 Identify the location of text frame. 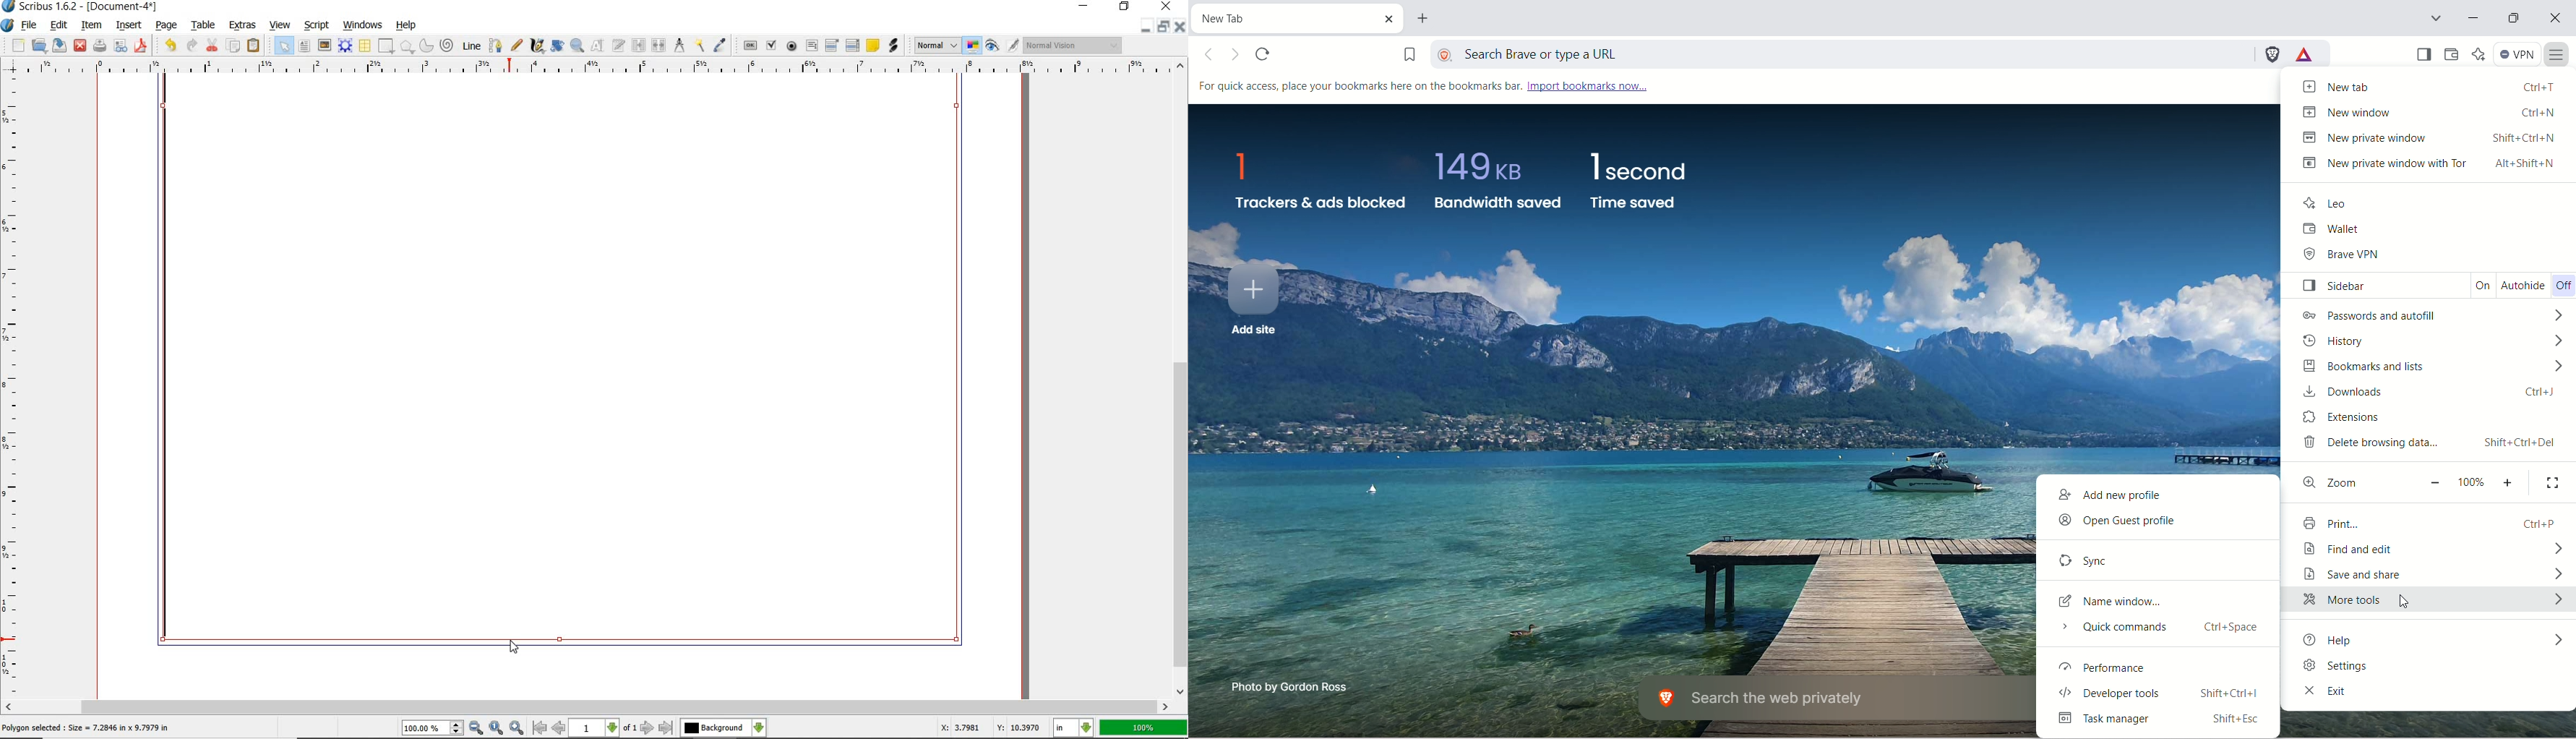
(305, 47).